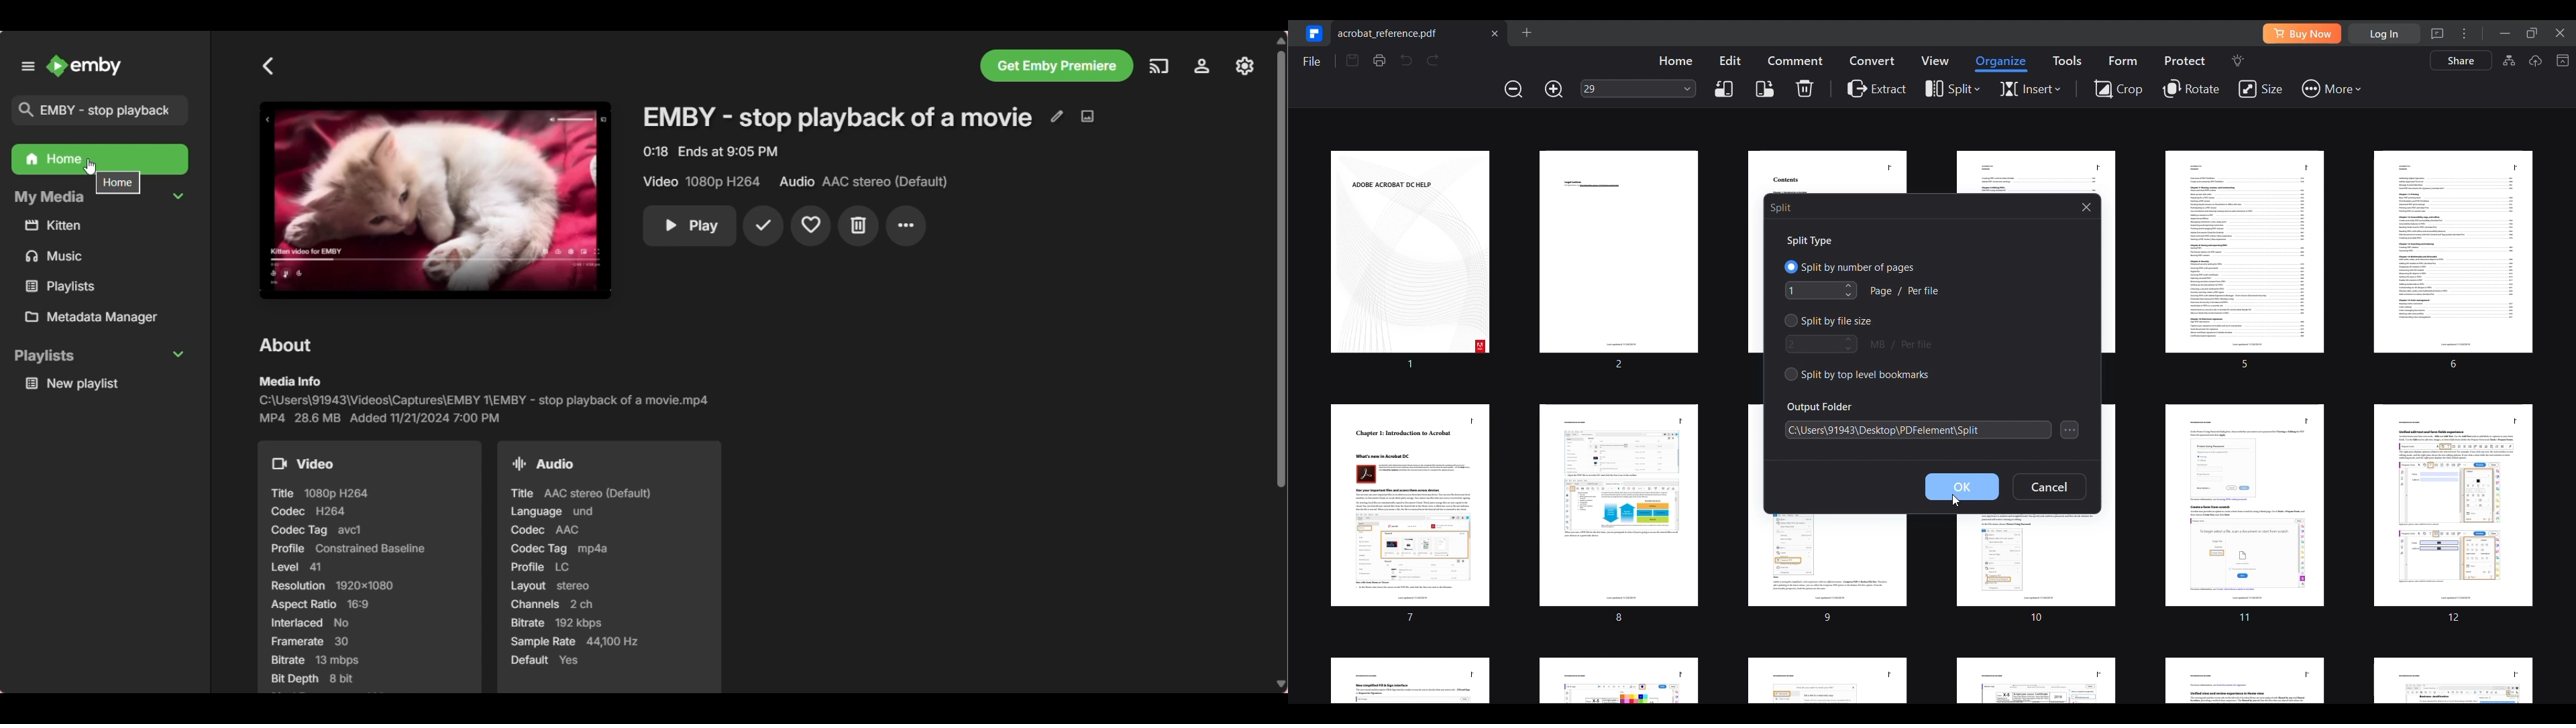 The image size is (2576, 728). What do you see at coordinates (102, 257) in the screenshot?
I see `music` at bounding box center [102, 257].